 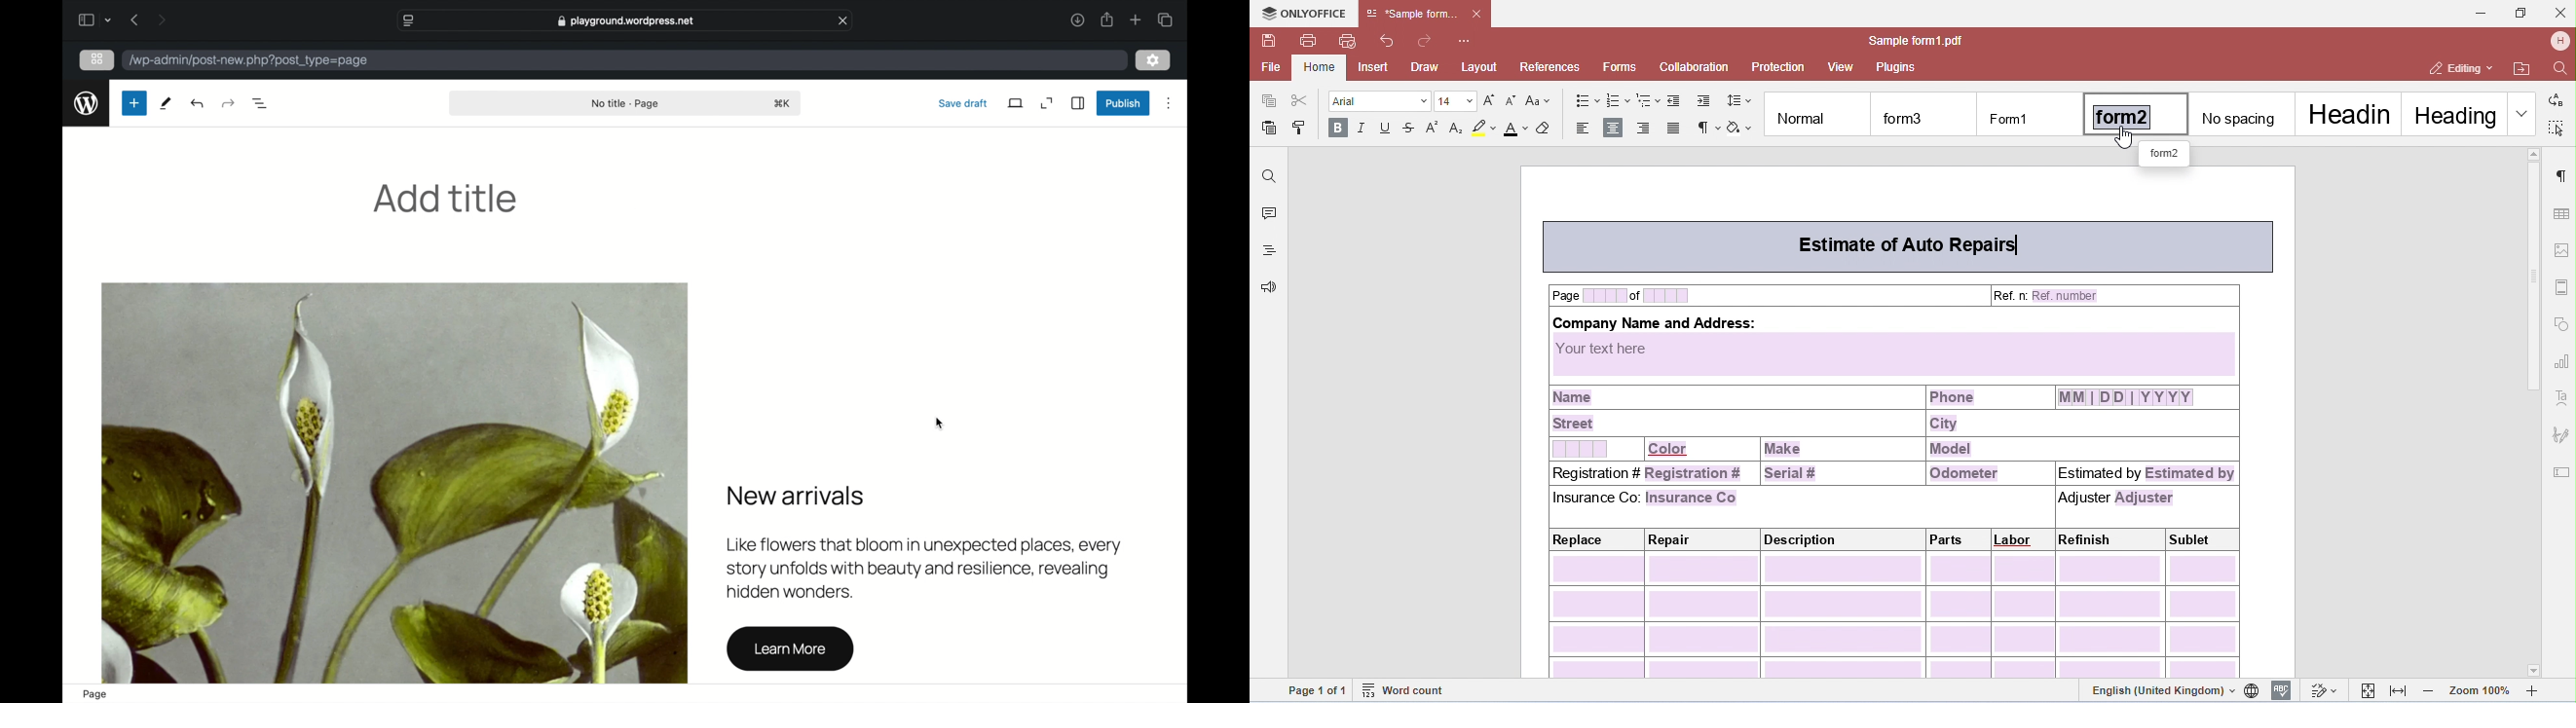 I want to click on nob title - page, so click(x=626, y=104).